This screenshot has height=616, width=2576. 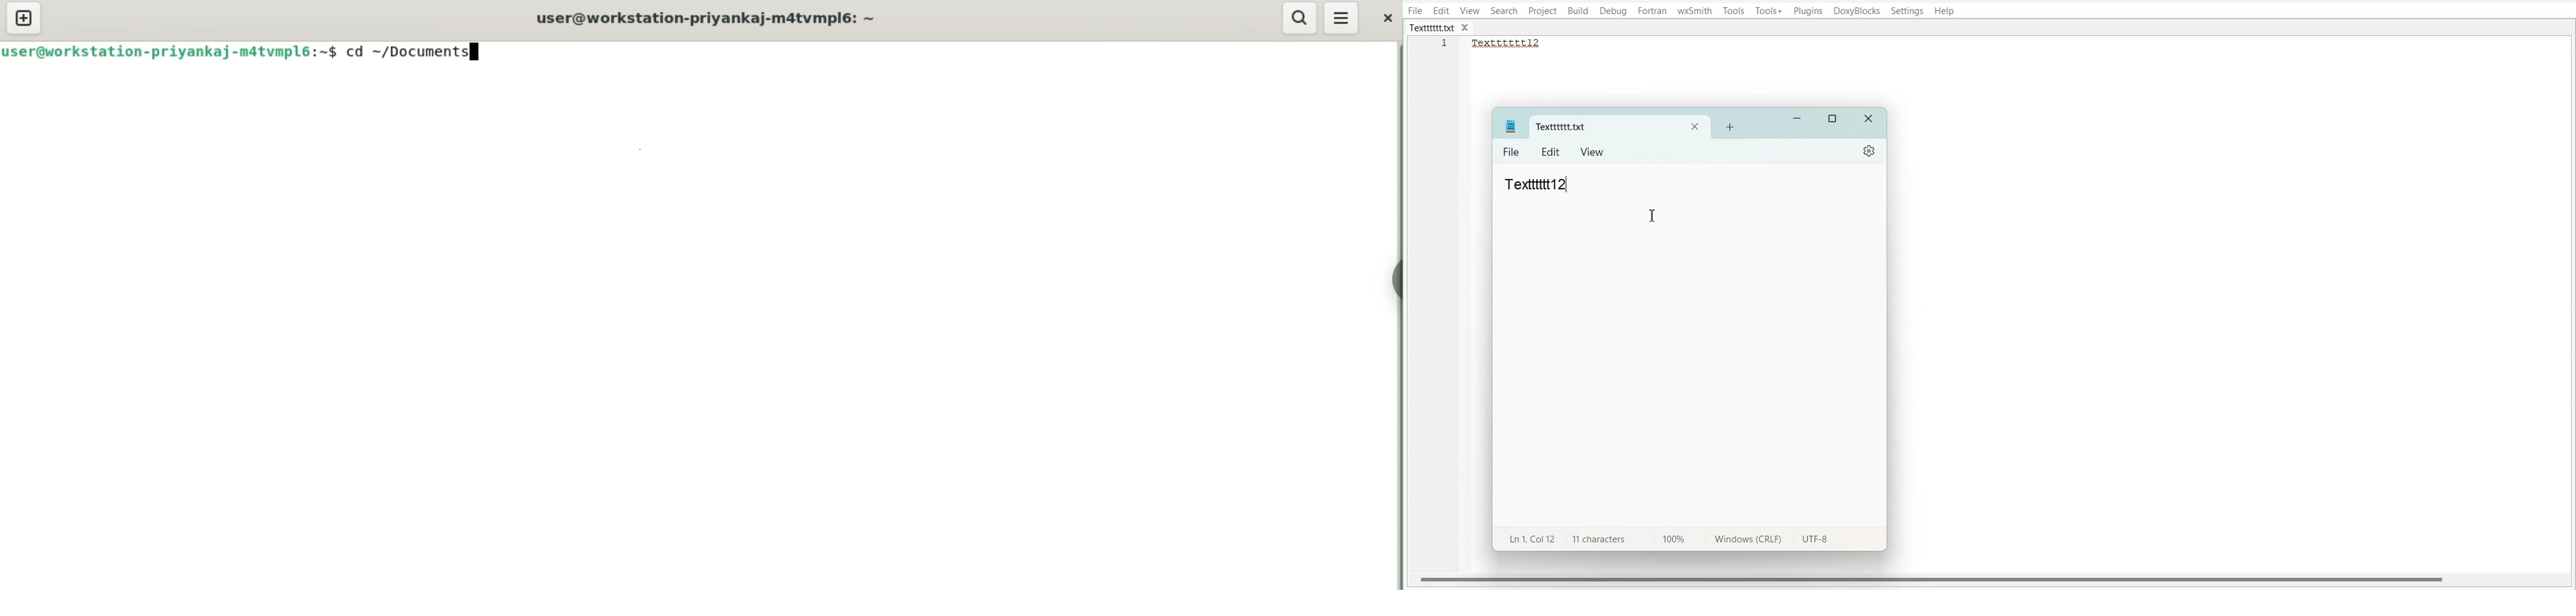 I want to click on wxSmith, so click(x=1695, y=10).